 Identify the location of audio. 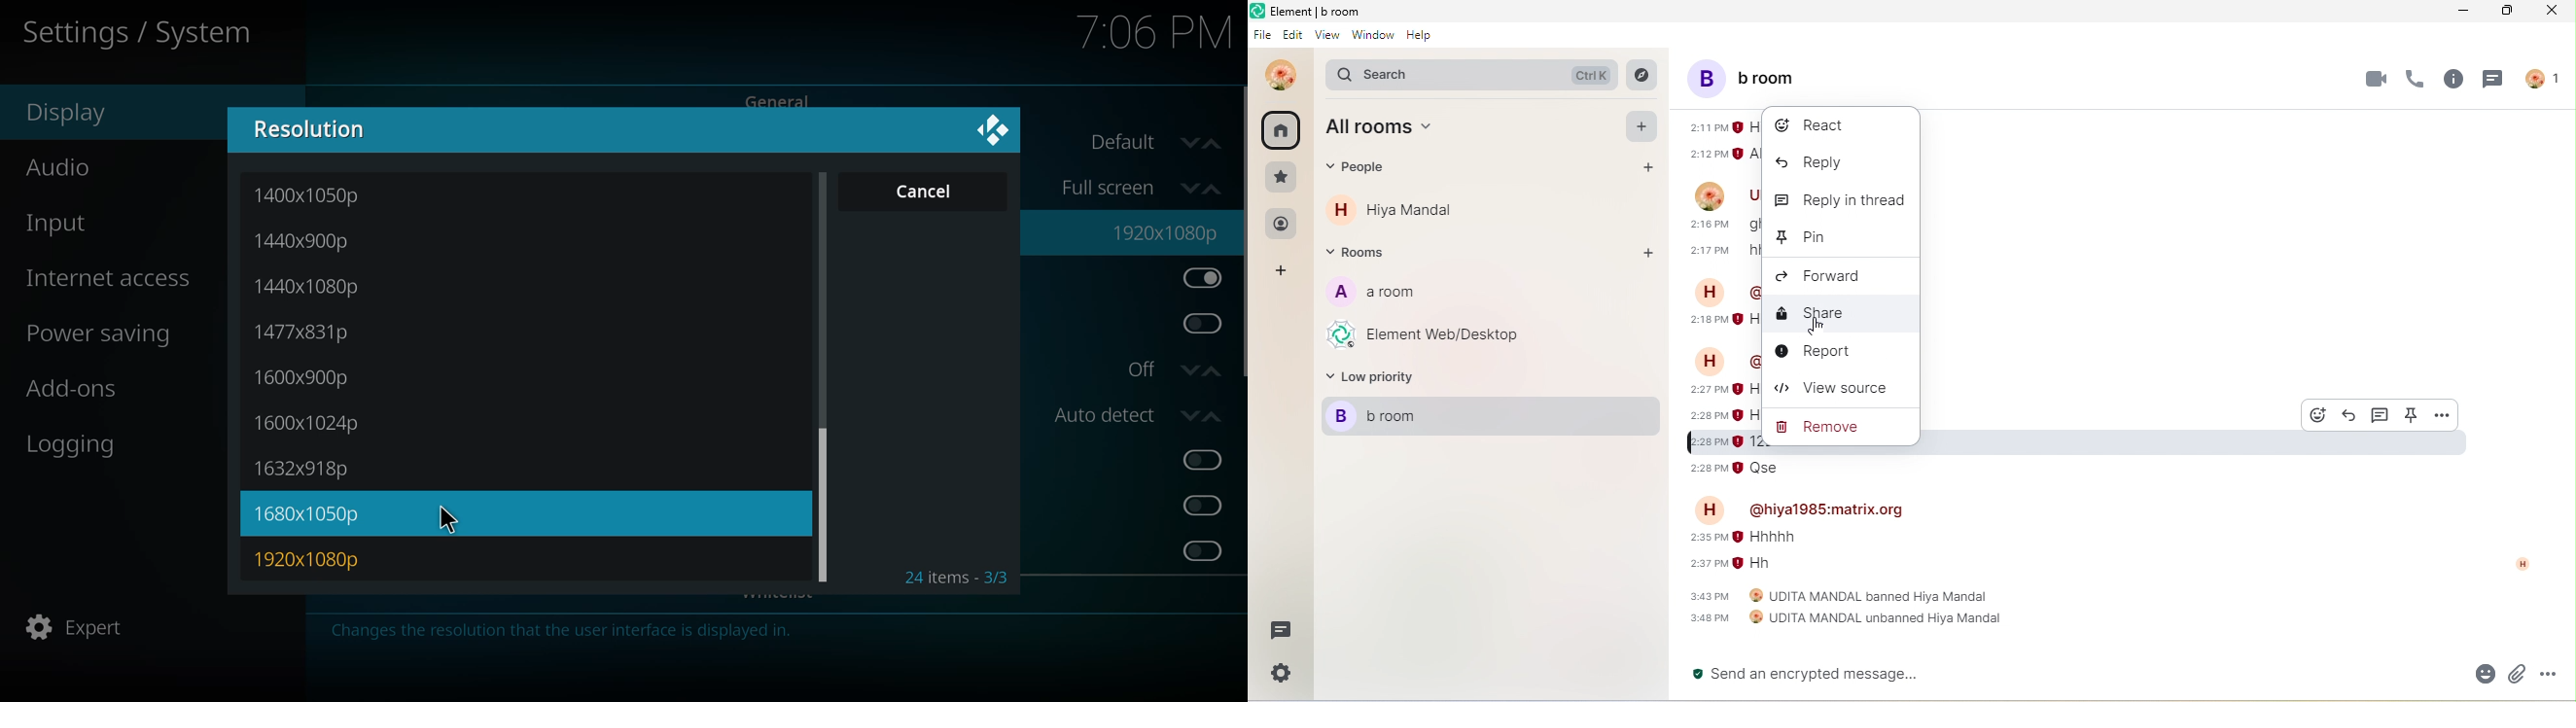
(70, 168).